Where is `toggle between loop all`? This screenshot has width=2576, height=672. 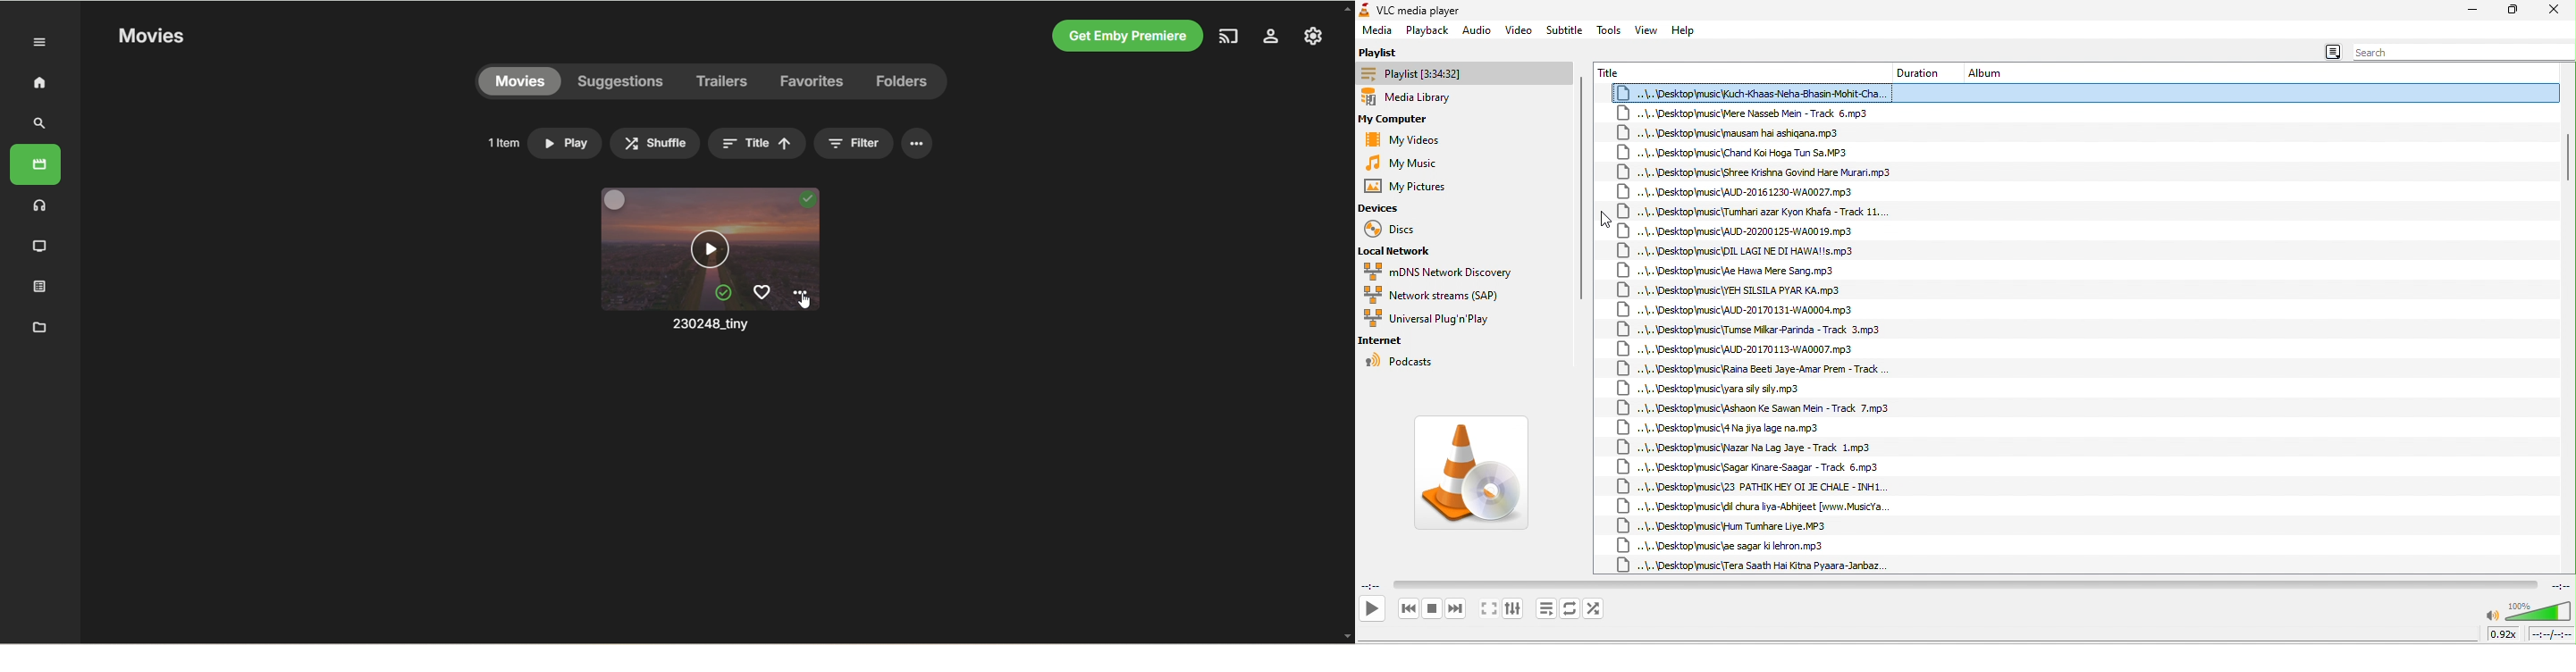
toggle between loop all is located at coordinates (1570, 608).